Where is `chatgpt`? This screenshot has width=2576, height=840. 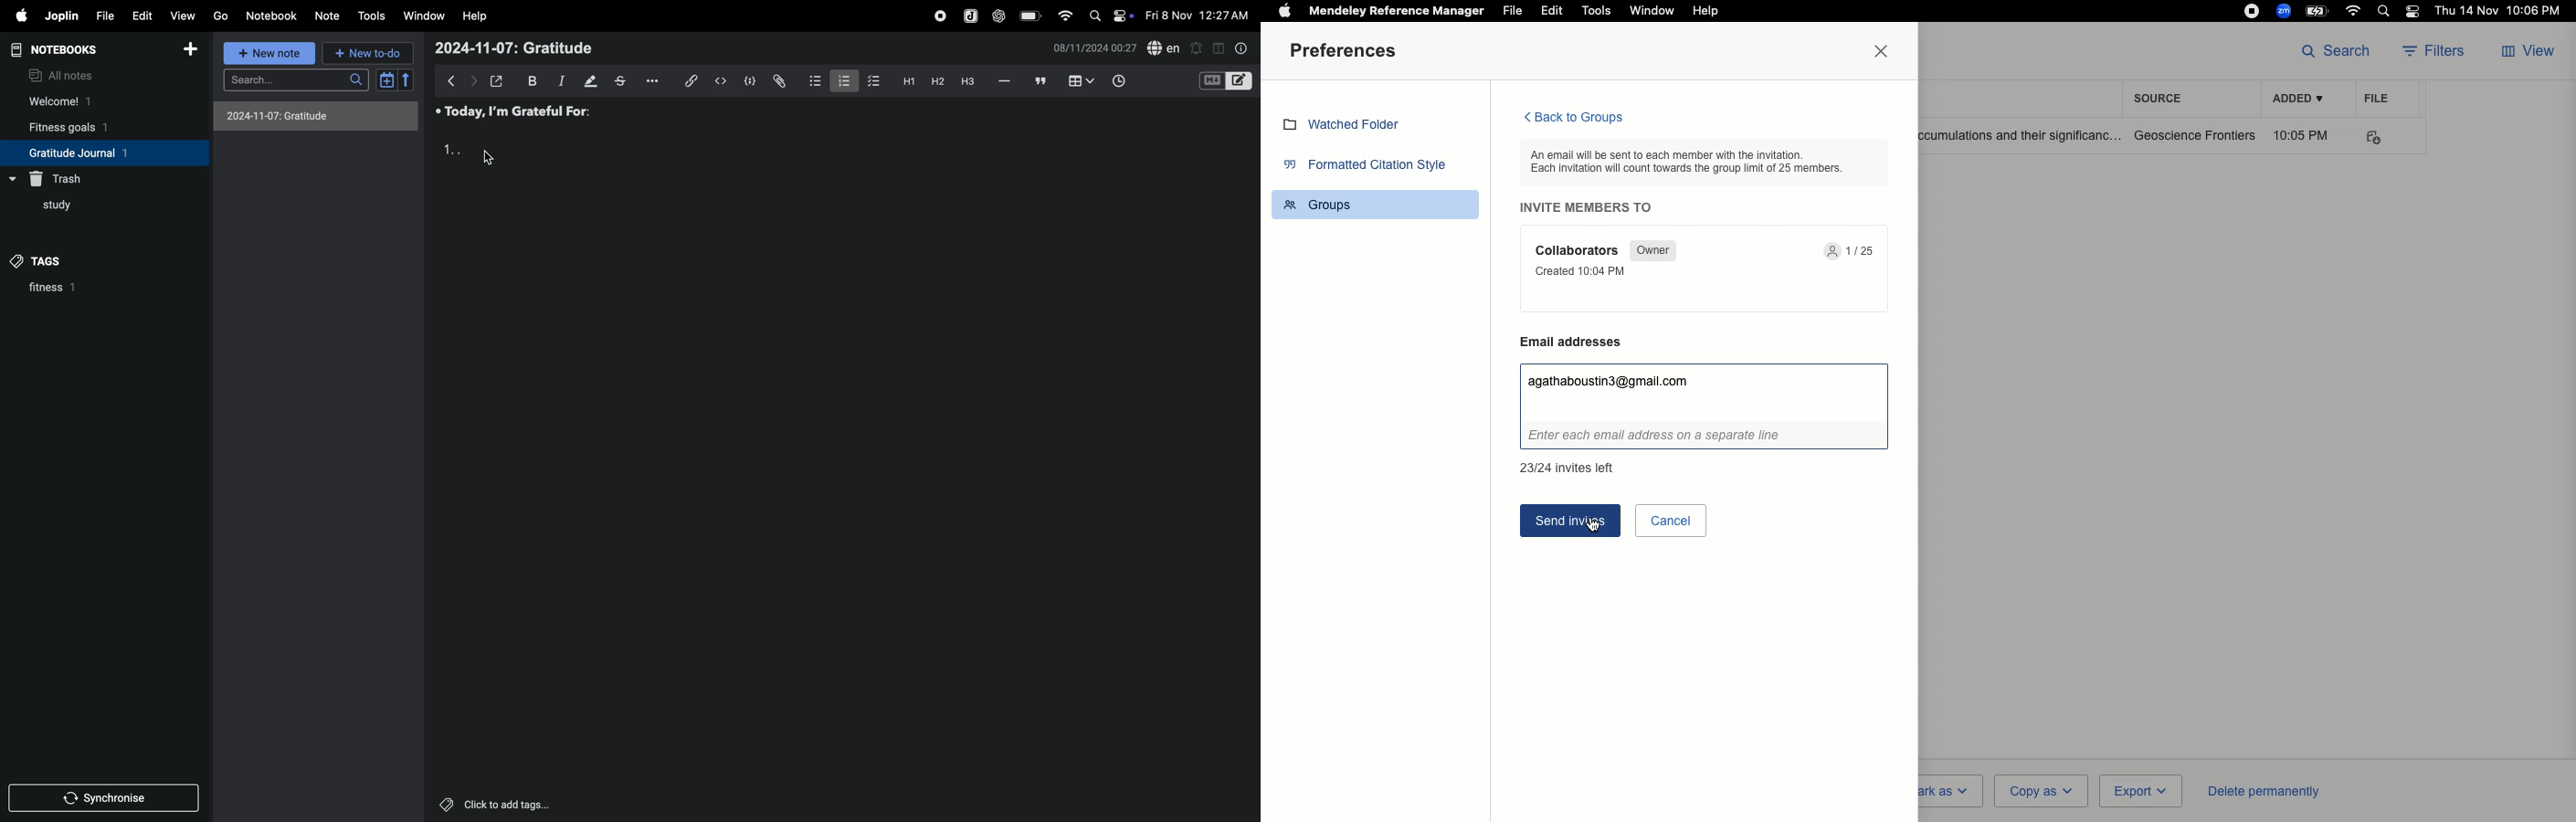 chatgpt is located at coordinates (998, 17).